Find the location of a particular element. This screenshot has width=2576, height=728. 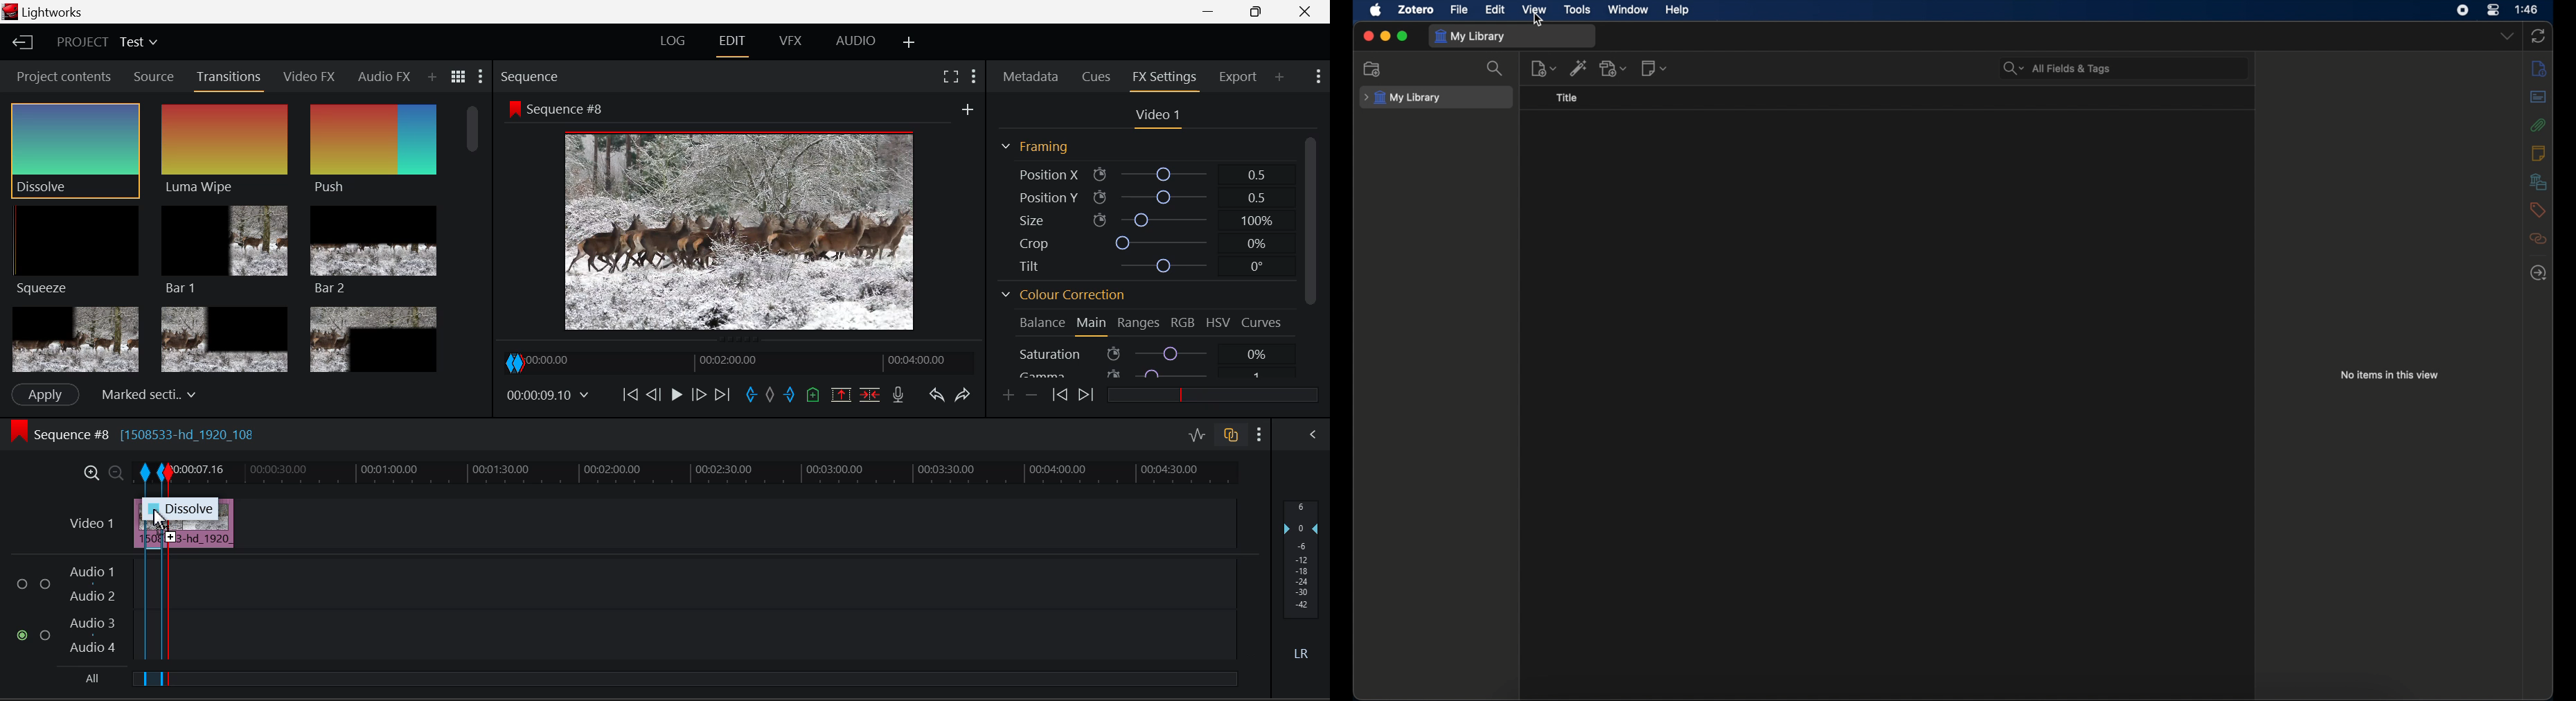

Mark Out is located at coordinates (790, 397).